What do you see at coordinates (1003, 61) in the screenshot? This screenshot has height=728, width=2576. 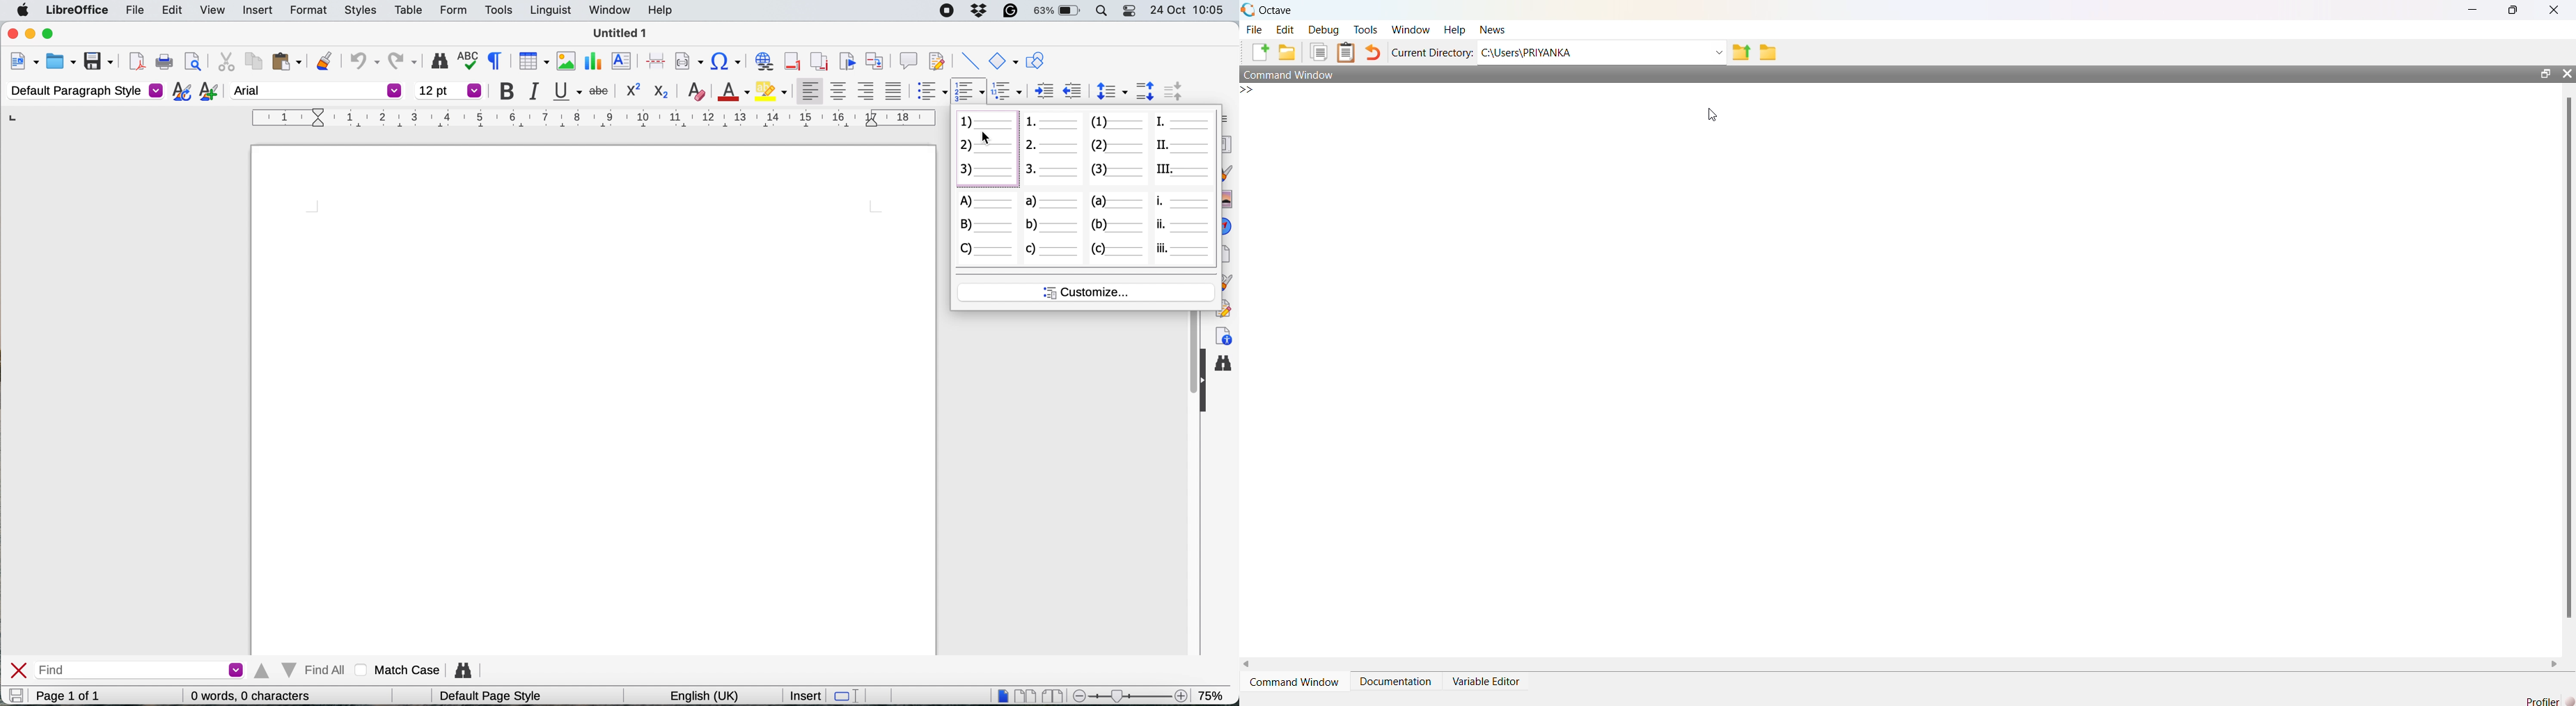 I see `basic shapes` at bounding box center [1003, 61].